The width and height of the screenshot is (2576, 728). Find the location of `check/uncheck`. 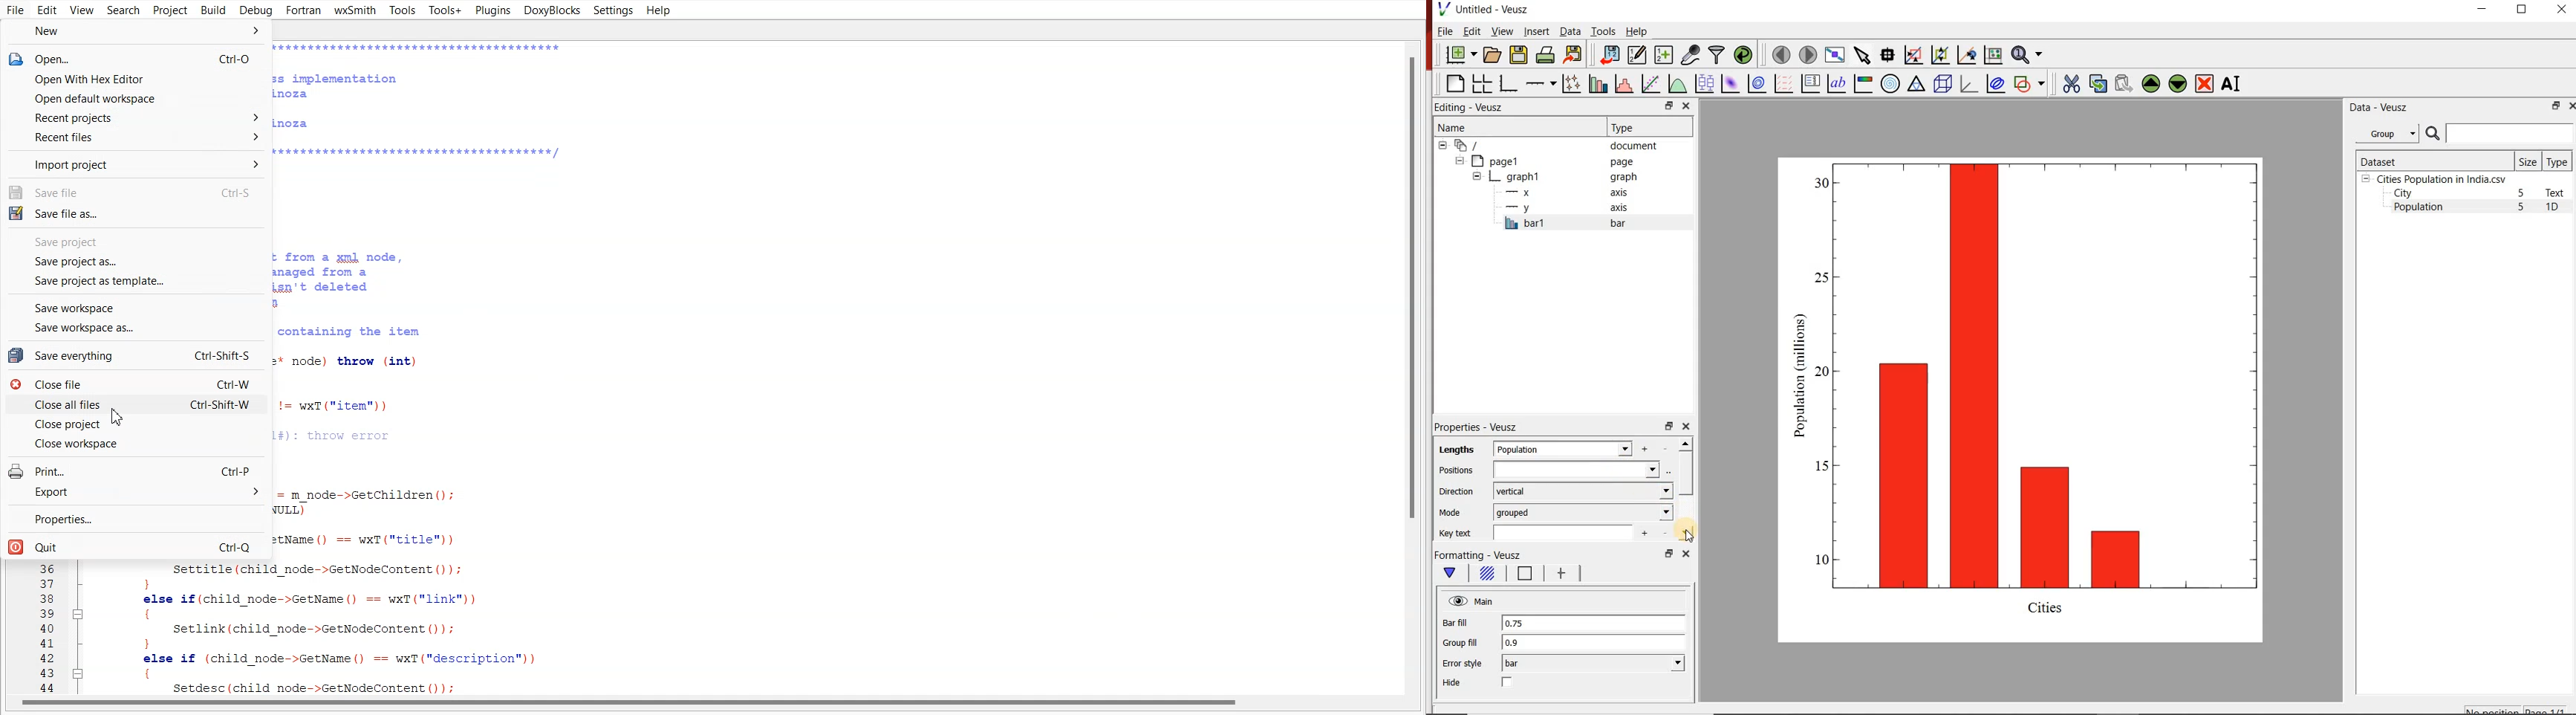

check/uncheck is located at coordinates (1508, 683).